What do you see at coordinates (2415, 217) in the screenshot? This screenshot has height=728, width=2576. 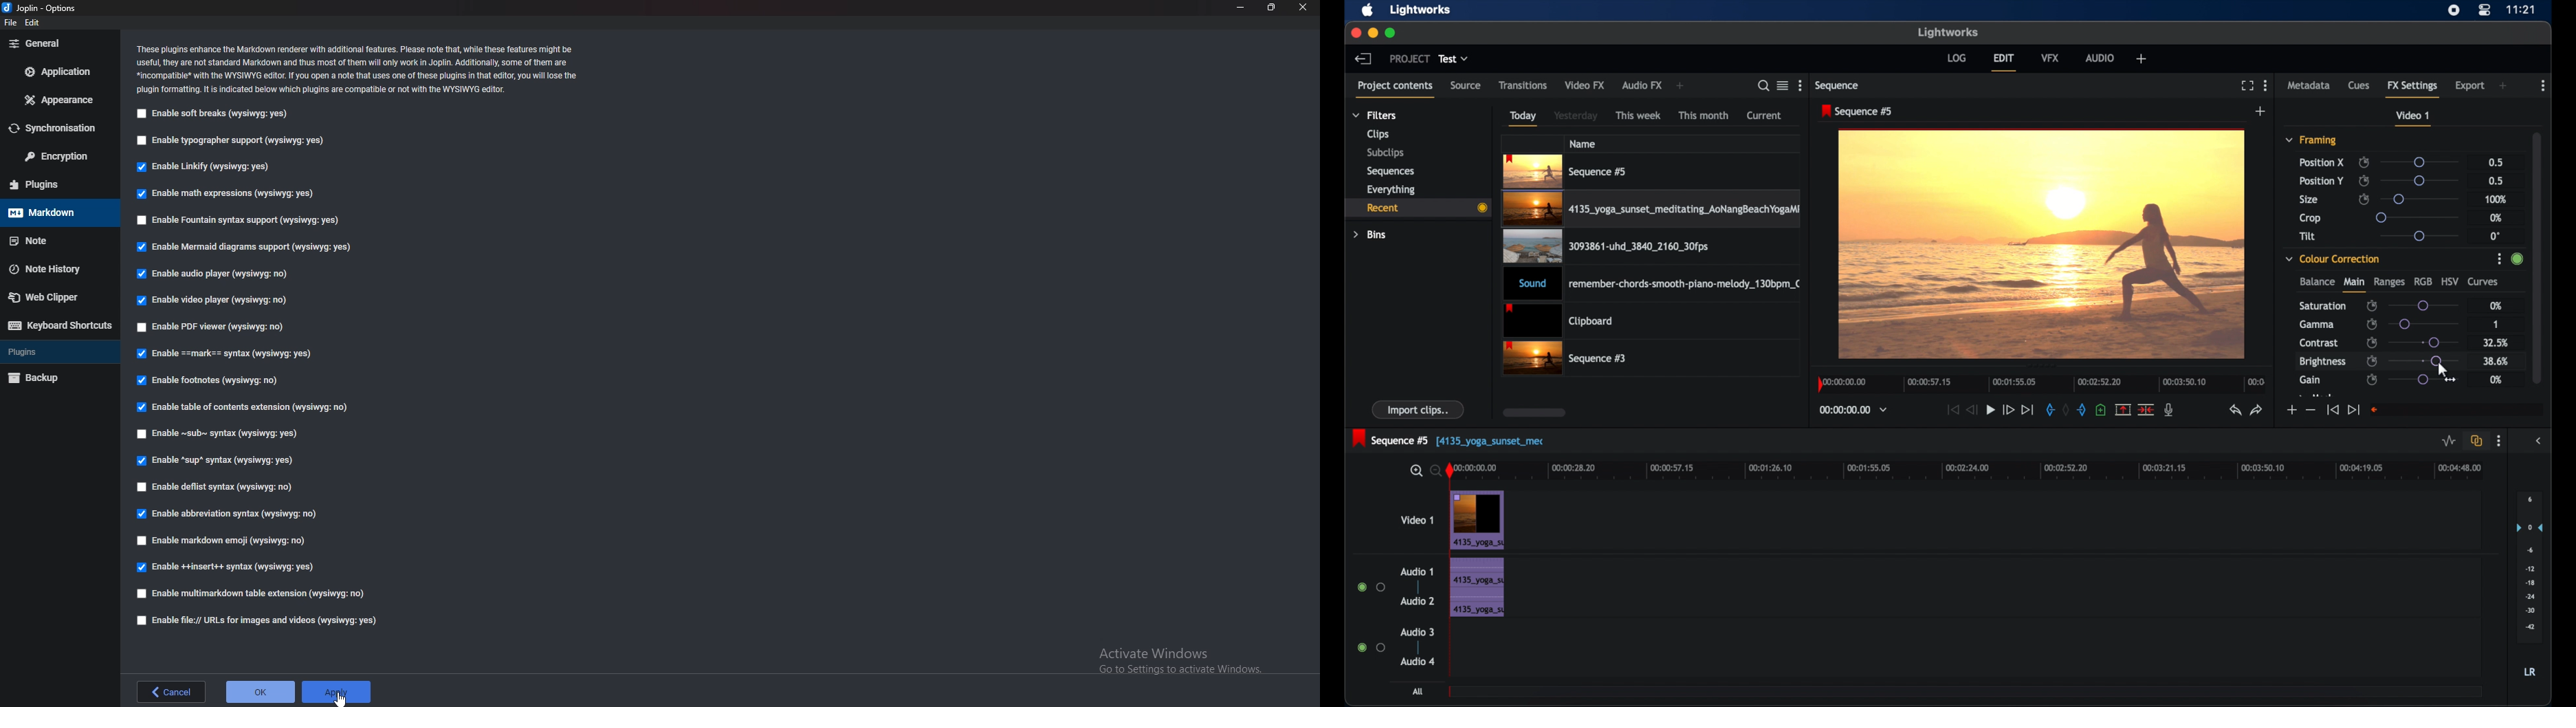 I see `slider` at bounding box center [2415, 217].